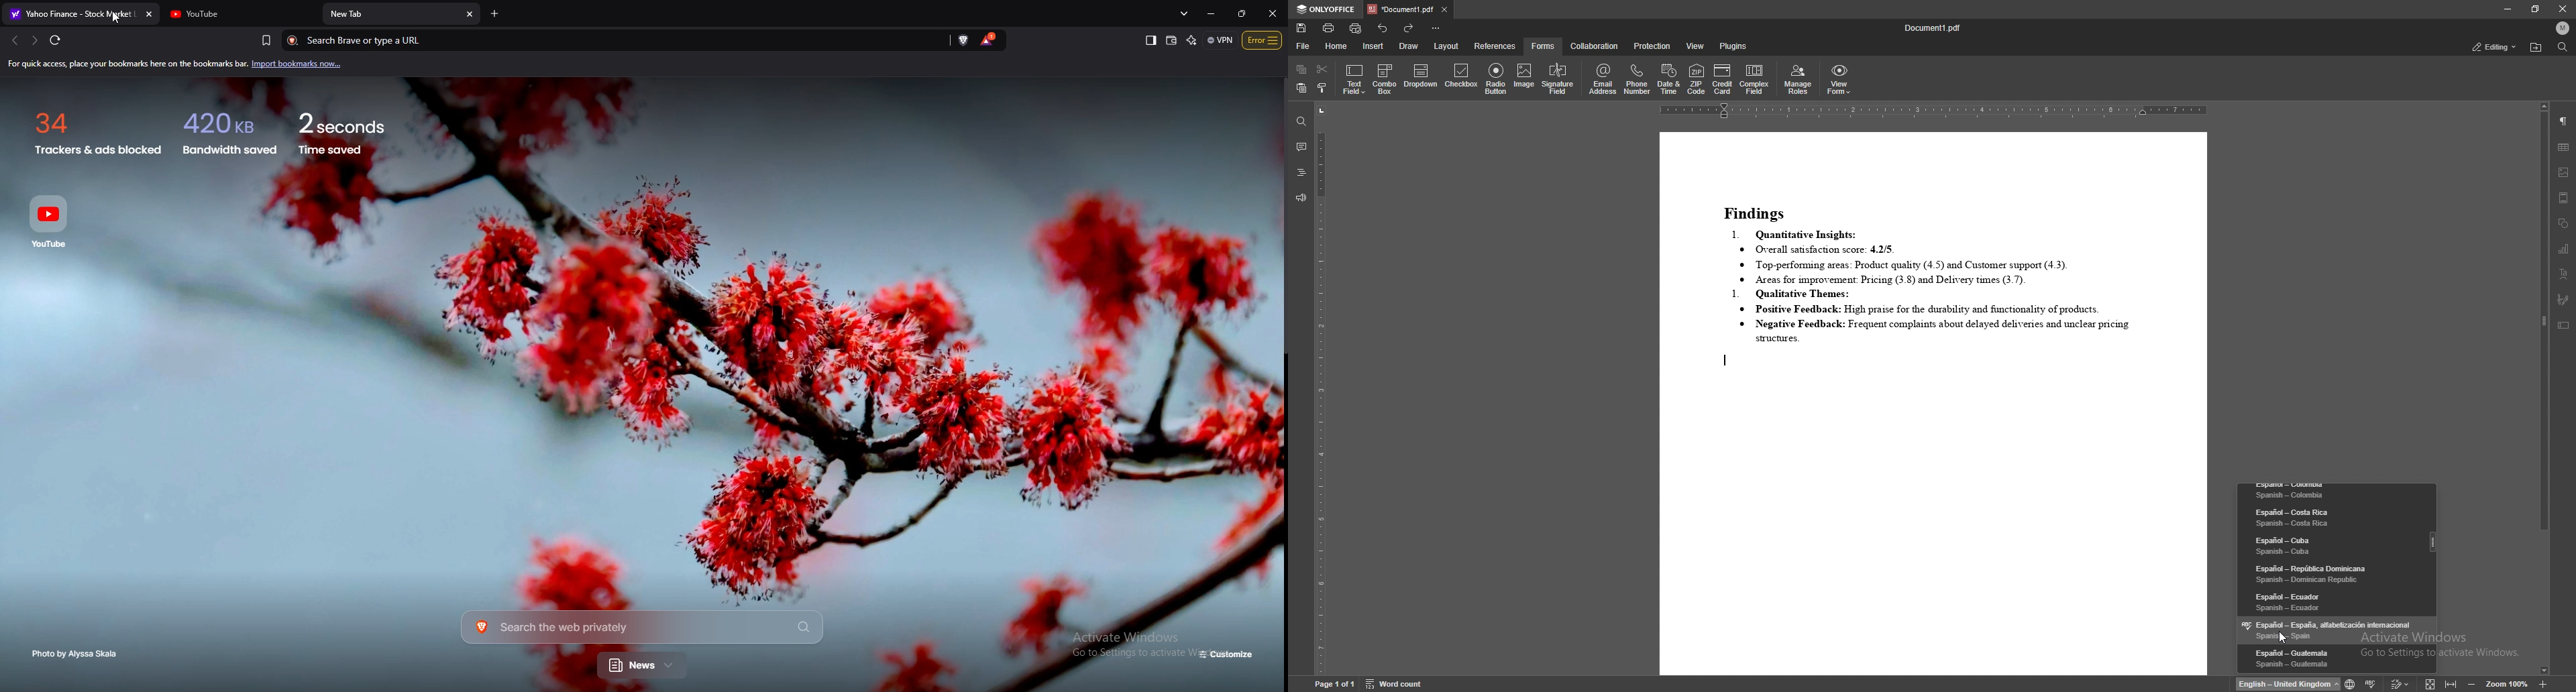  Describe the element at coordinates (1934, 30) in the screenshot. I see `file name` at that location.